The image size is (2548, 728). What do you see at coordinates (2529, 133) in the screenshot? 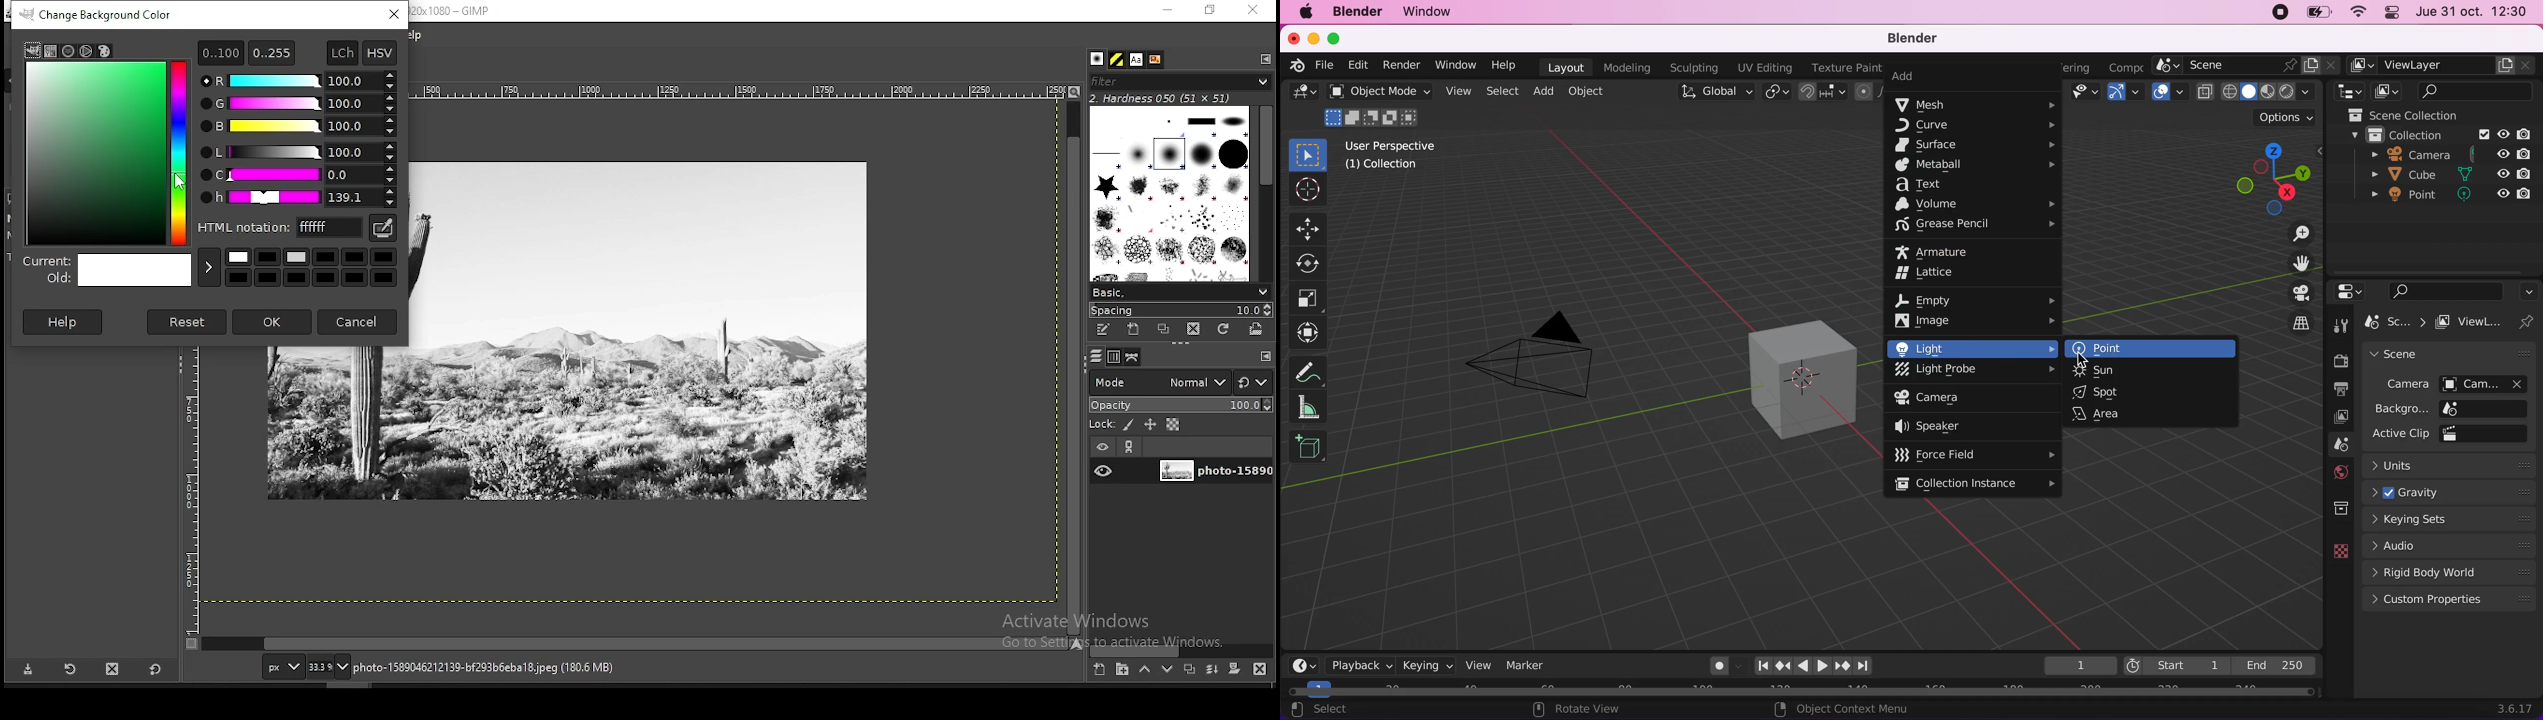
I see `disable in renders` at bounding box center [2529, 133].